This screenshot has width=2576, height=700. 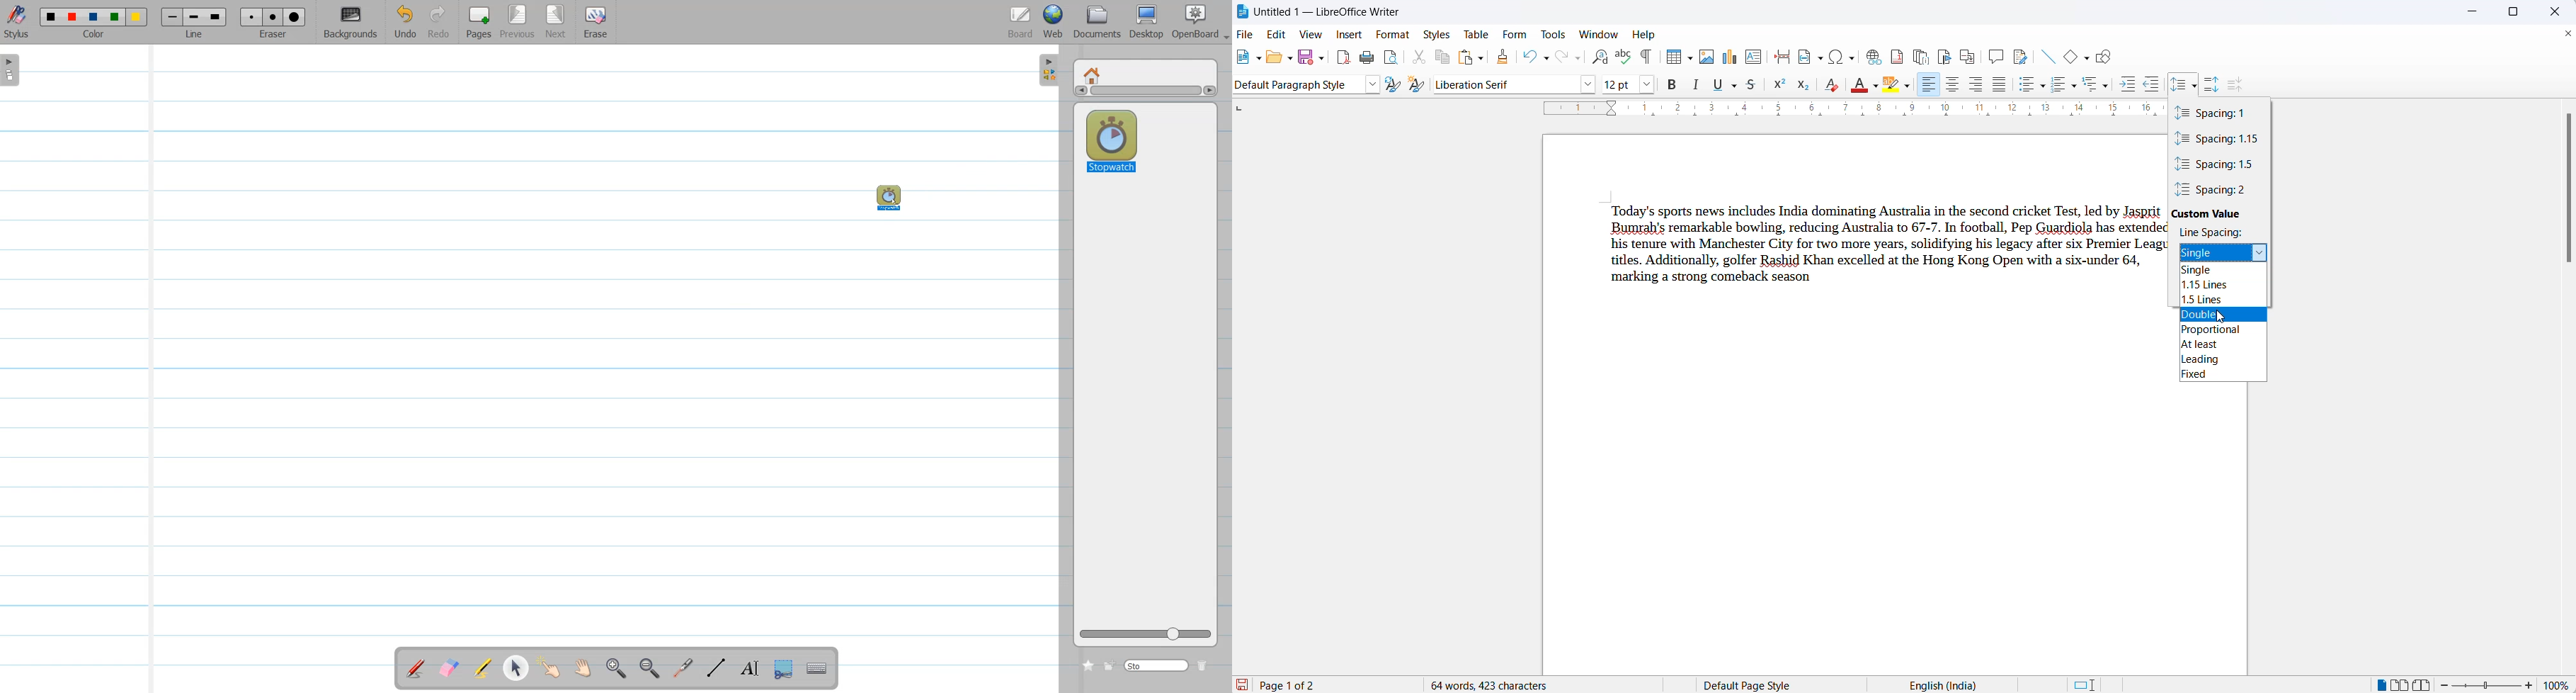 I want to click on spellings, so click(x=1623, y=57).